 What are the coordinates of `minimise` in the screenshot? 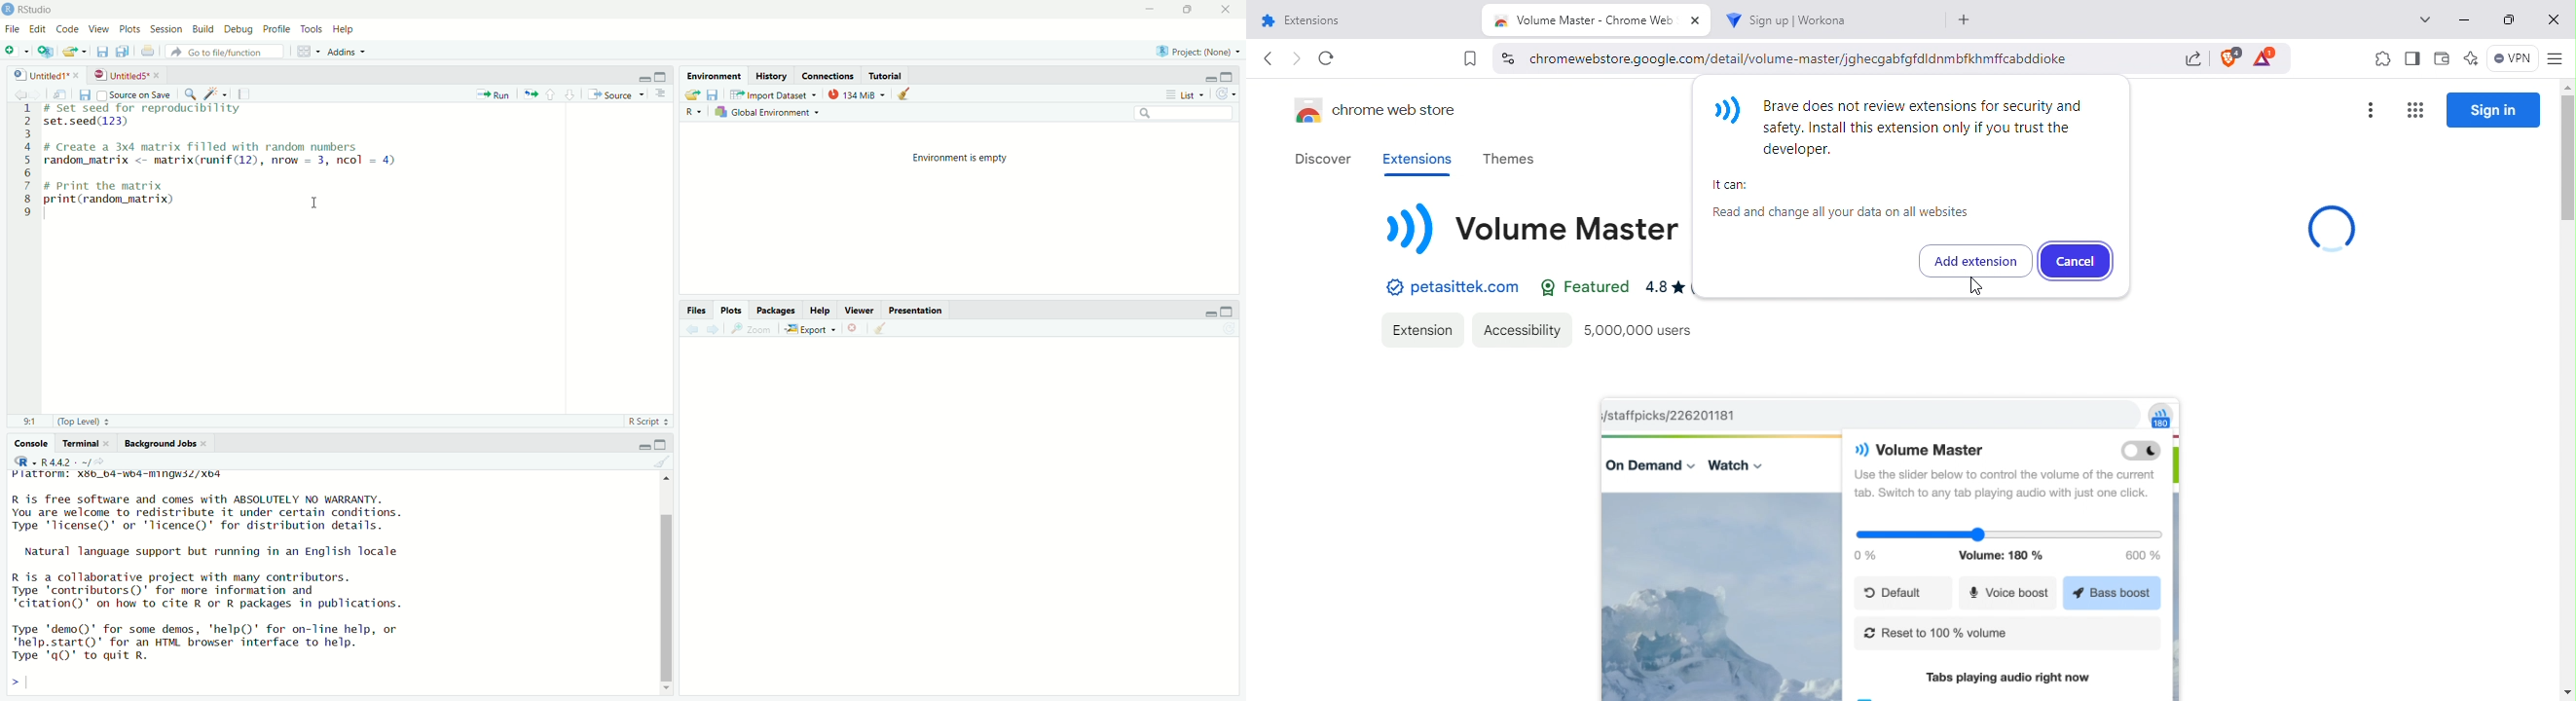 It's located at (1149, 10).